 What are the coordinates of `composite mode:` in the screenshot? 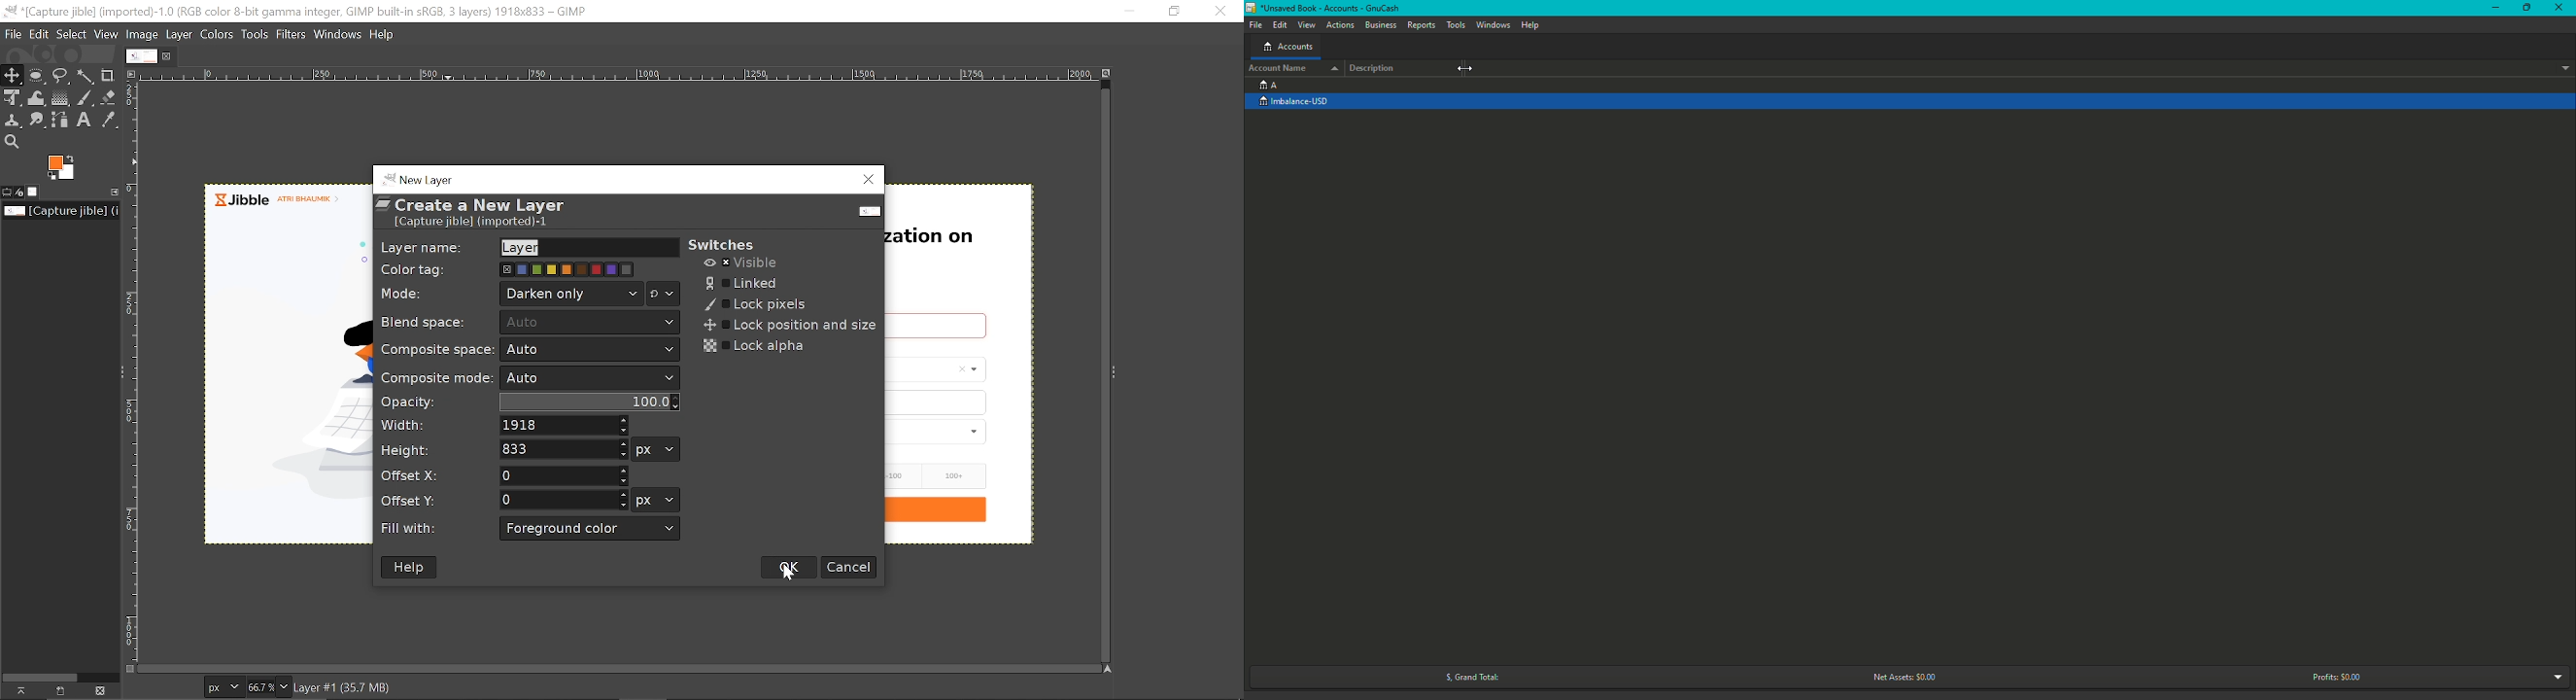 It's located at (435, 377).